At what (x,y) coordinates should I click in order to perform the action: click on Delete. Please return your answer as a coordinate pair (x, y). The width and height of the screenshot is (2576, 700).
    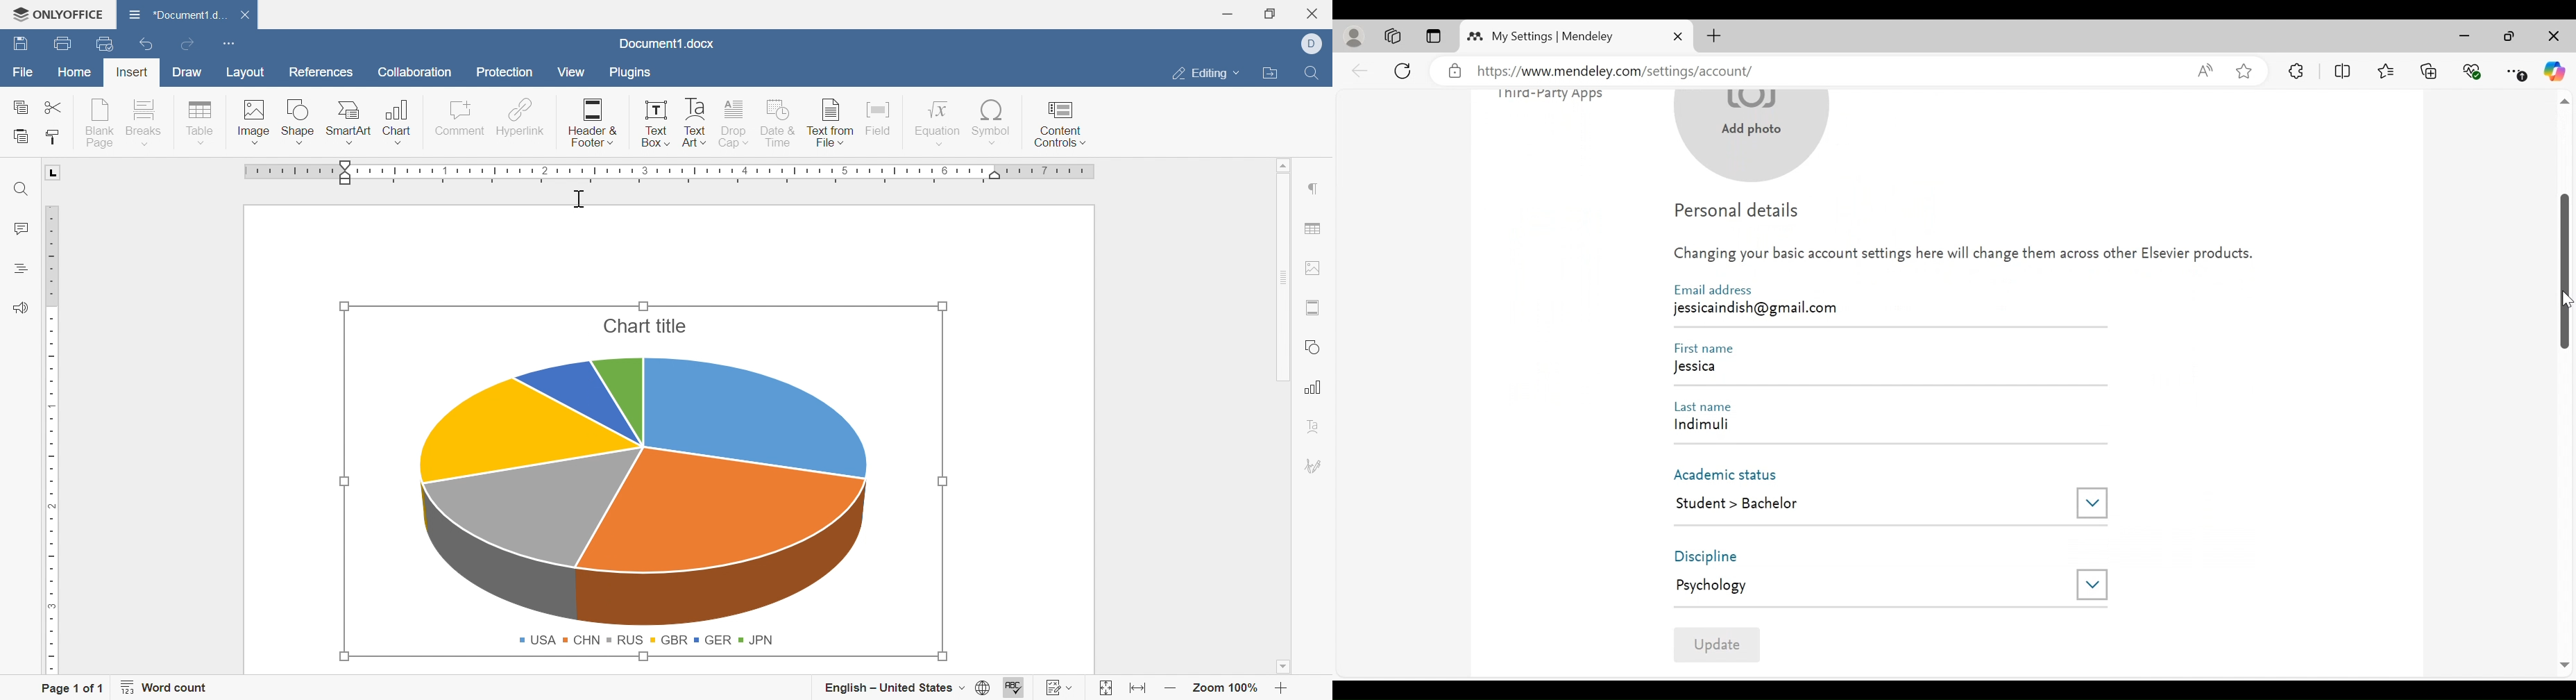
    Looking at the image, I should click on (248, 18).